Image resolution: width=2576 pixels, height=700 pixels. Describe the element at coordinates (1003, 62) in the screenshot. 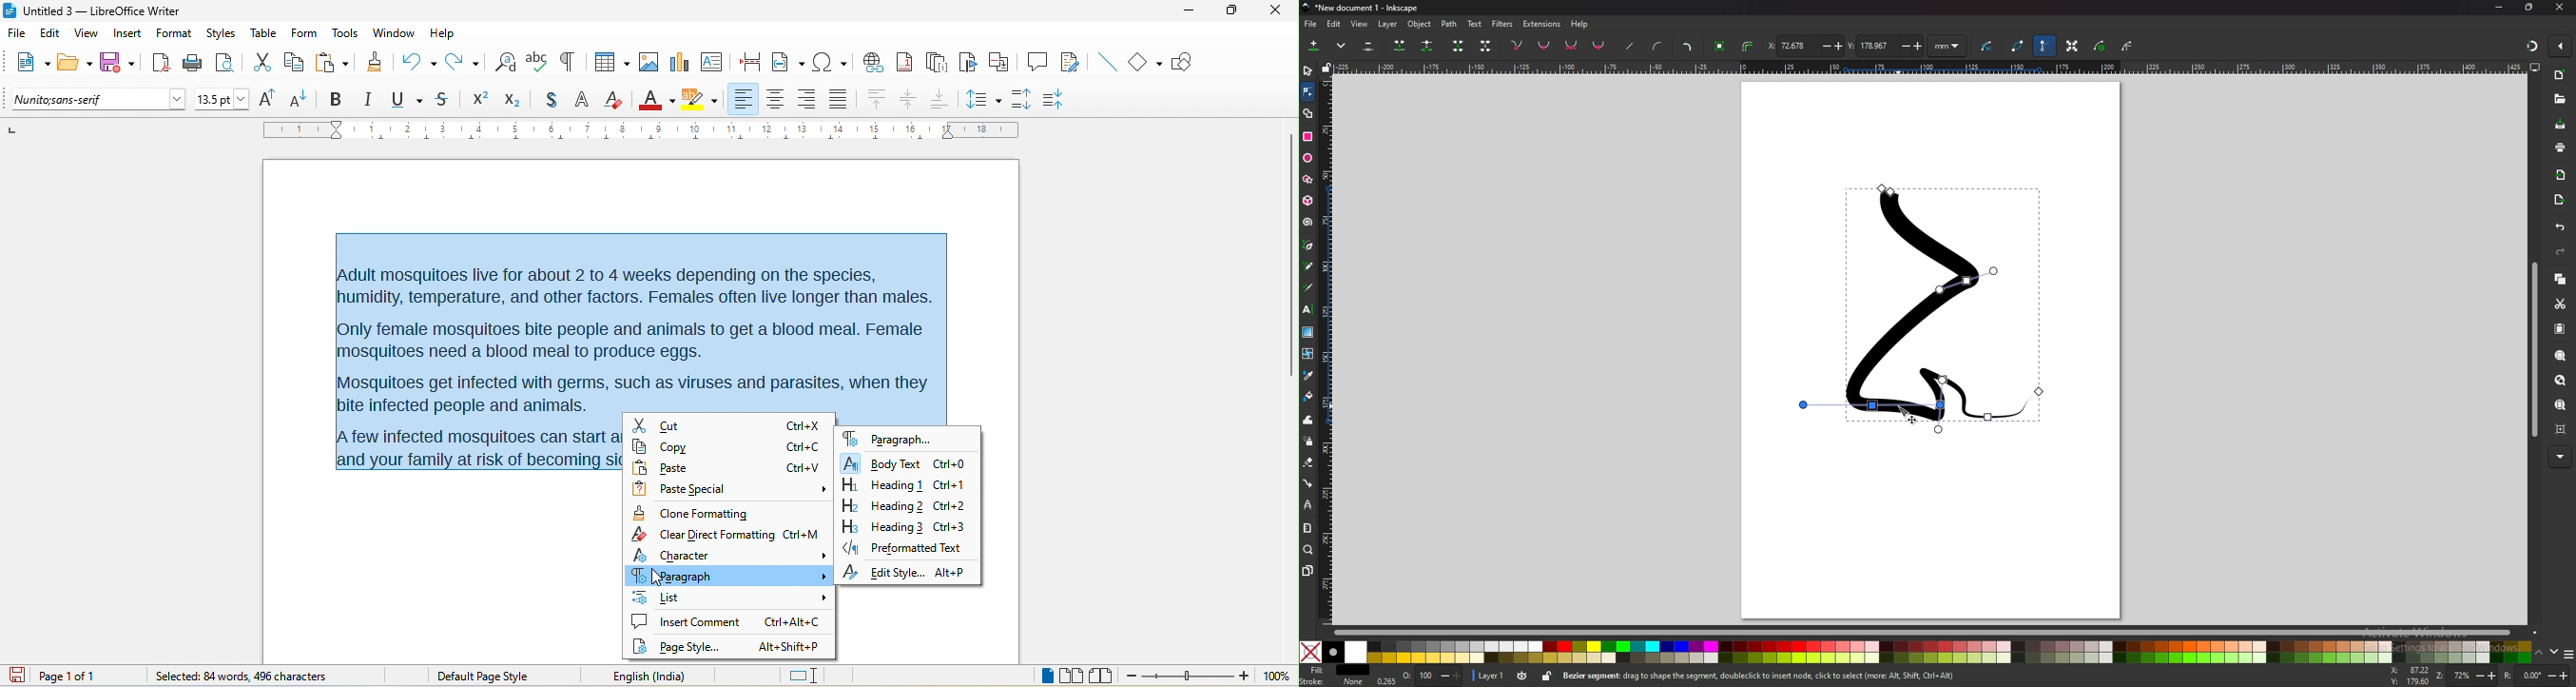

I see `cross reference` at that location.